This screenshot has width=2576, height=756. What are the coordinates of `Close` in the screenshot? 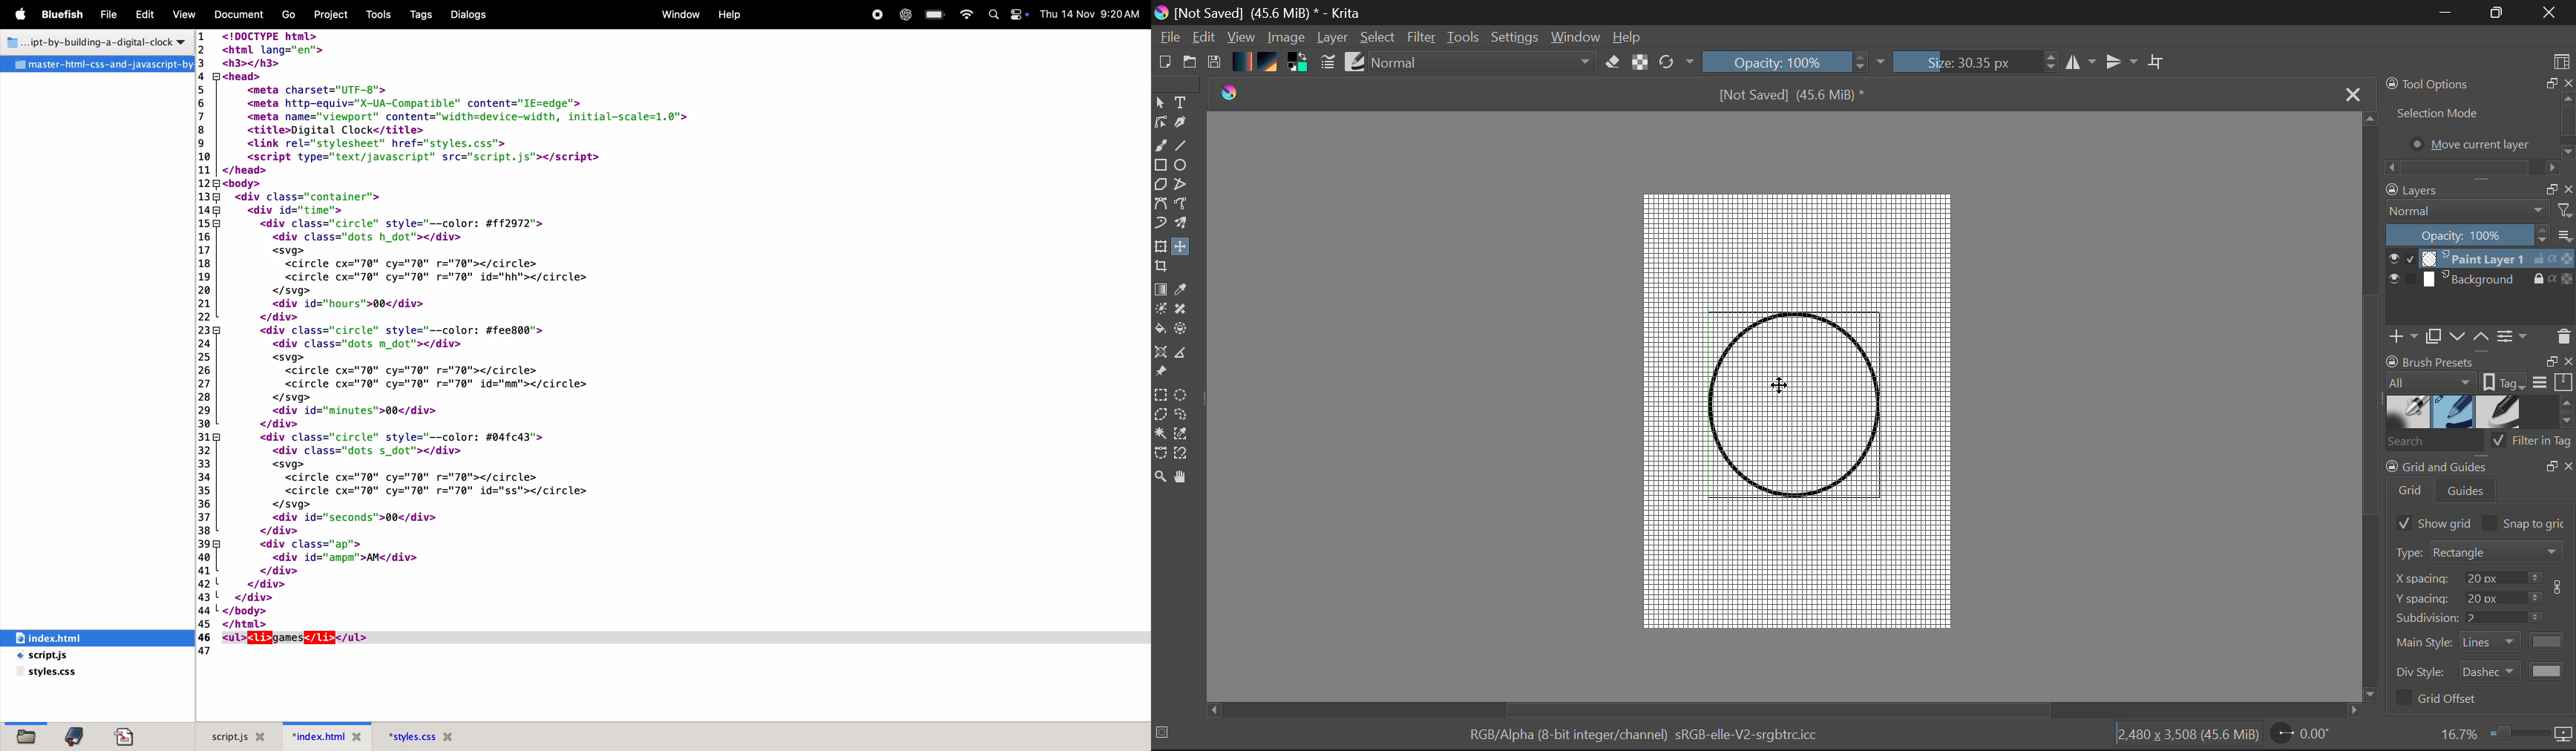 It's located at (2552, 13).